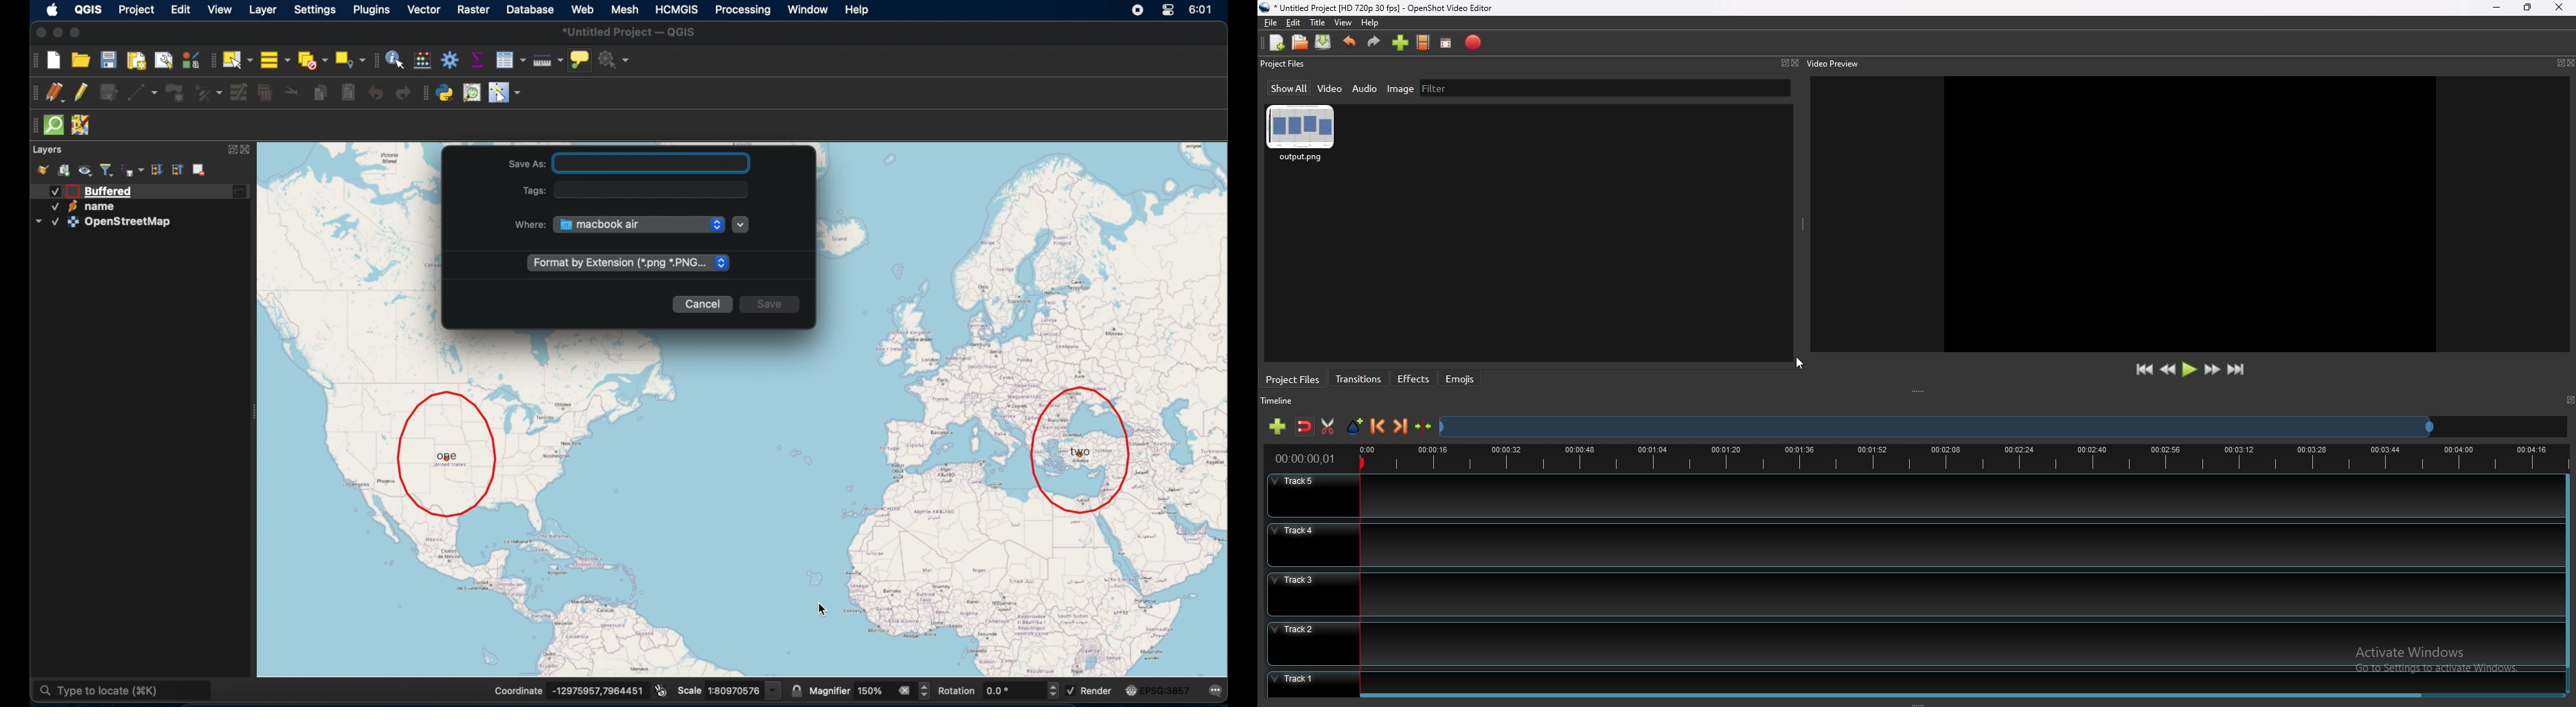  I want to click on edit, so click(1292, 23).